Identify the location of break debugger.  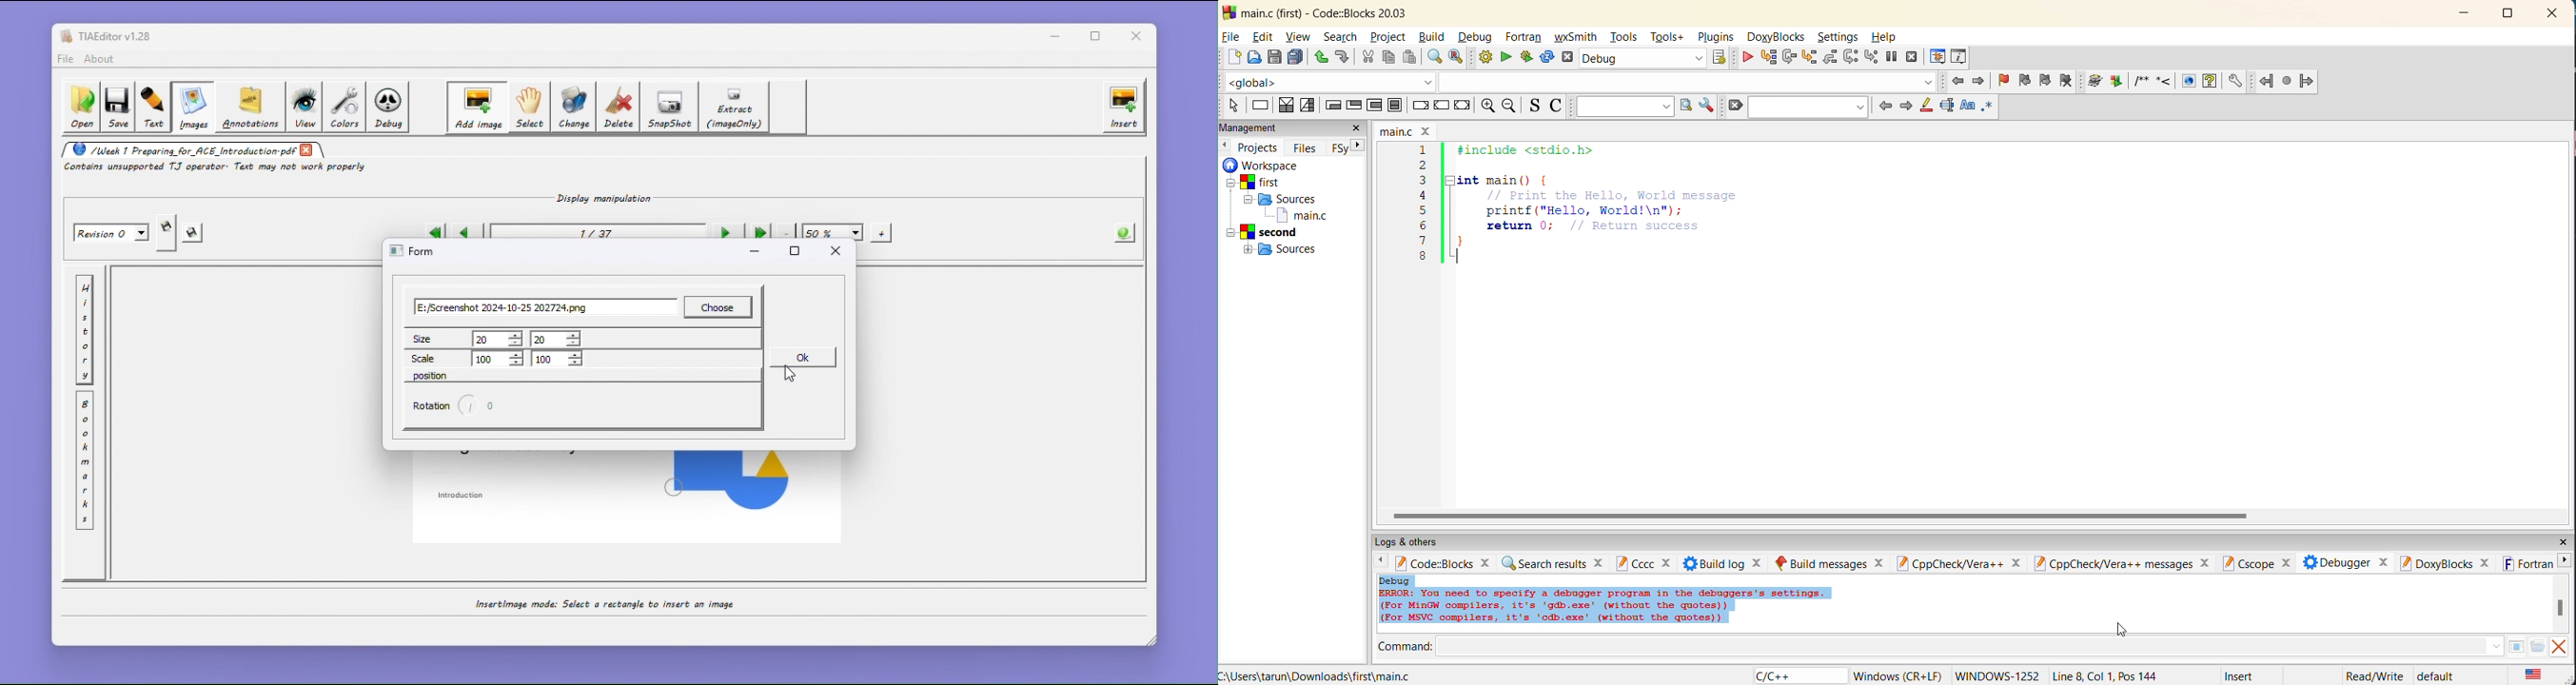
(1893, 57).